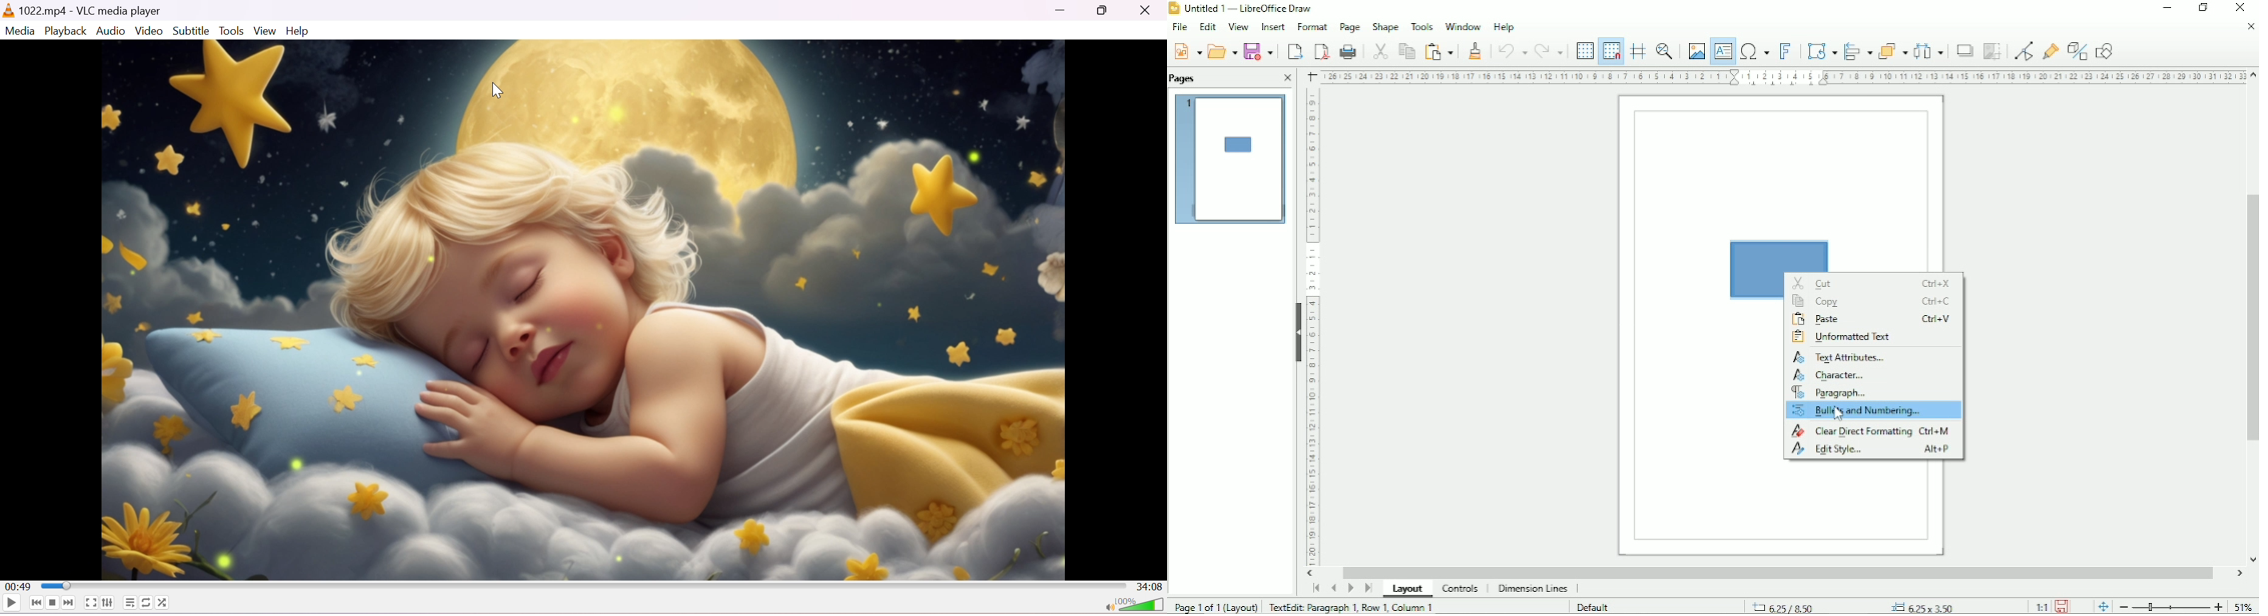 Image resolution: width=2268 pixels, height=616 pixels. What do you see at coordinates (1368, 588) in the screenshot?
I see `Scroll to last page` at bounding box center [1368, 588].